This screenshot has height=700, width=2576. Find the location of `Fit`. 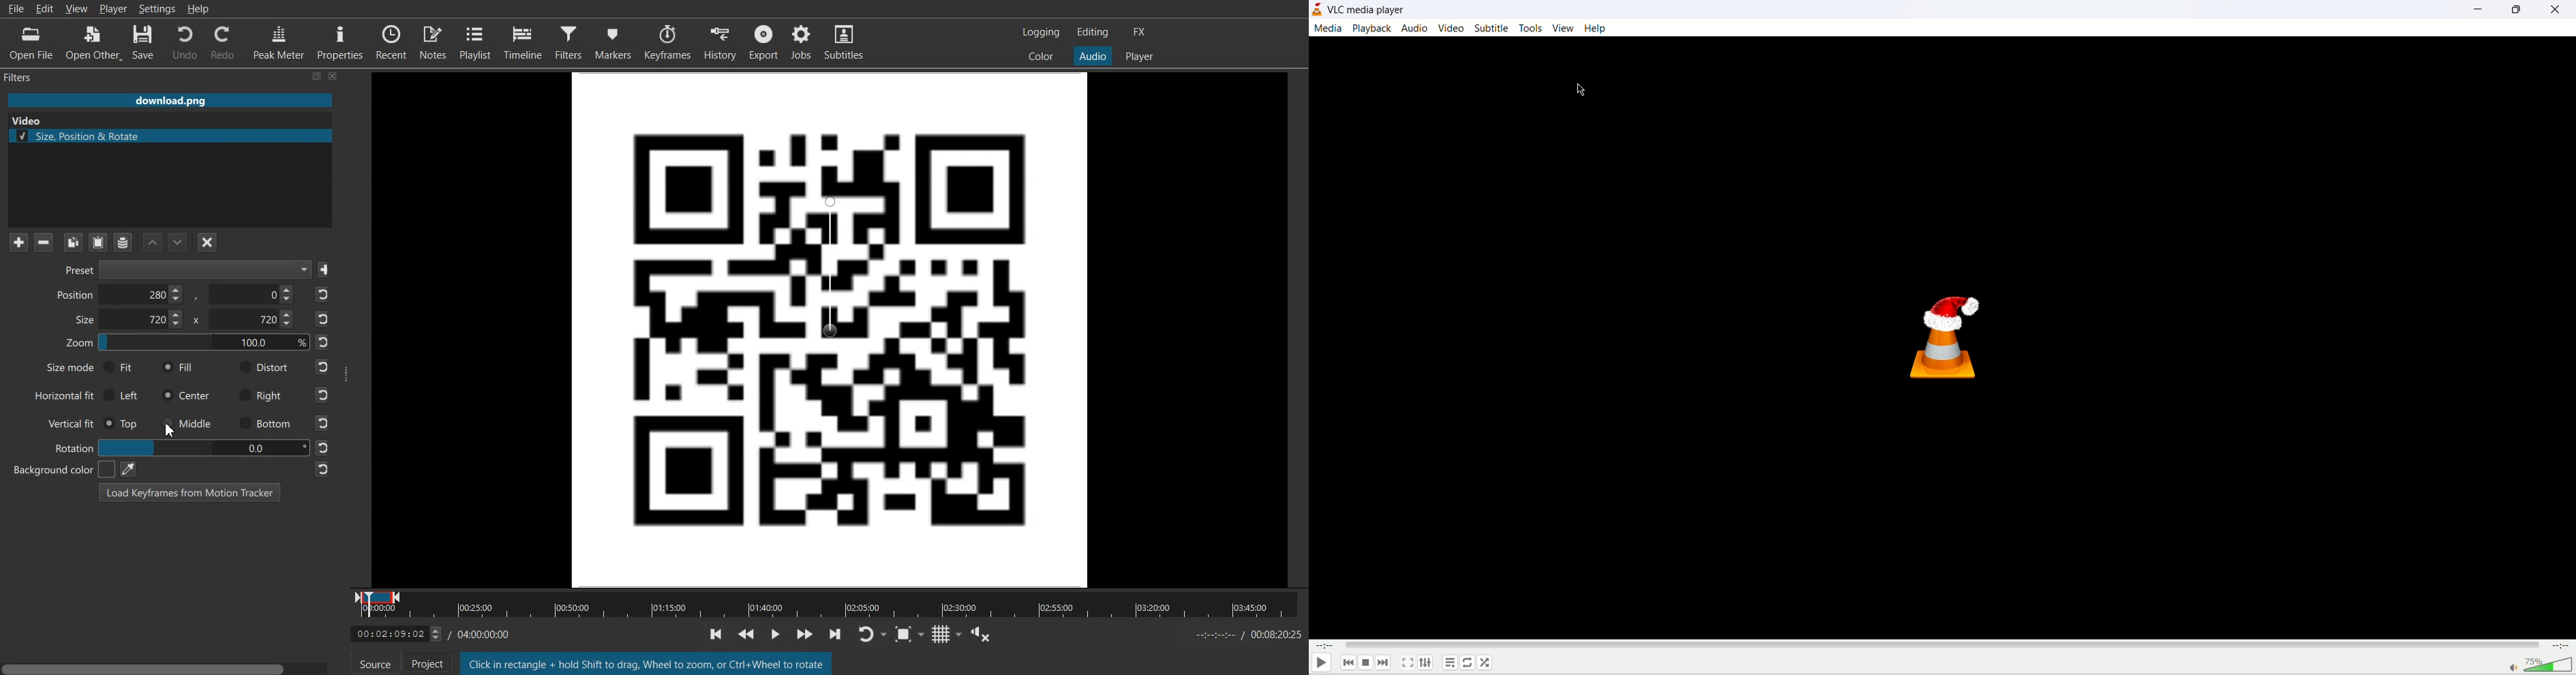

Fit is located at coordinates (119, 367).